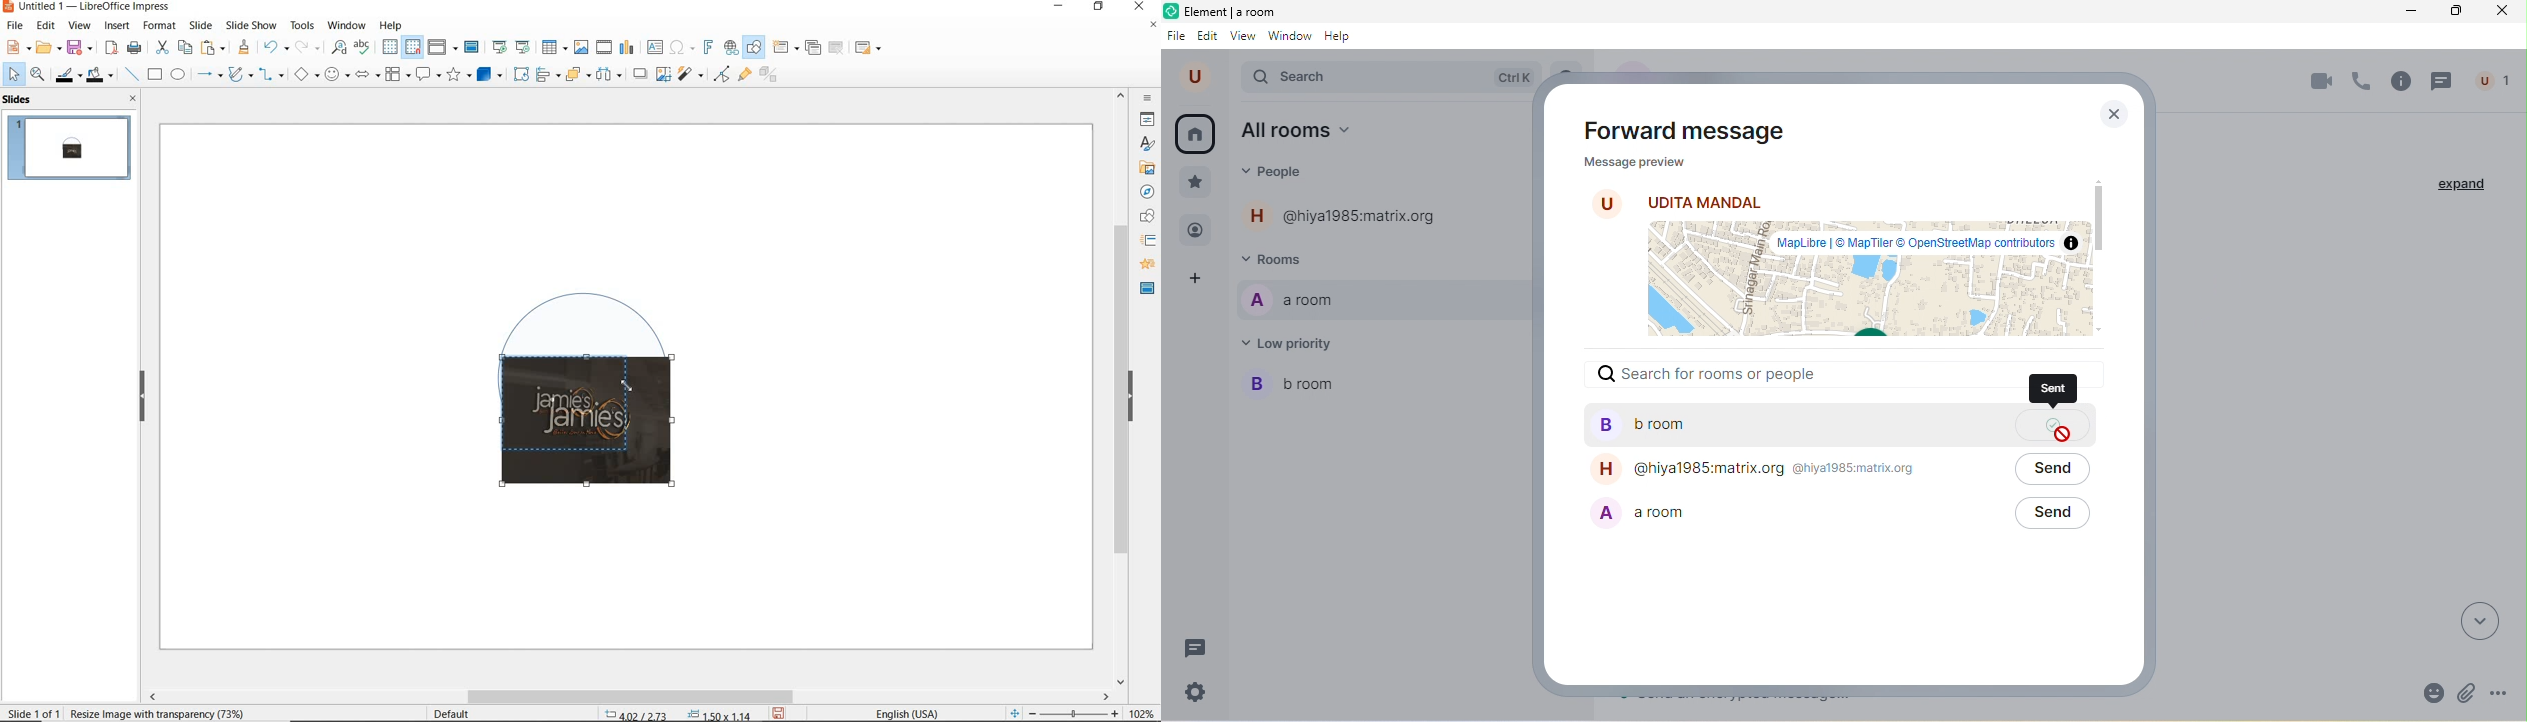 Image resolution: width=2548 pixels, height=728 pixels. I want to click on room info, so click(2402, 81).